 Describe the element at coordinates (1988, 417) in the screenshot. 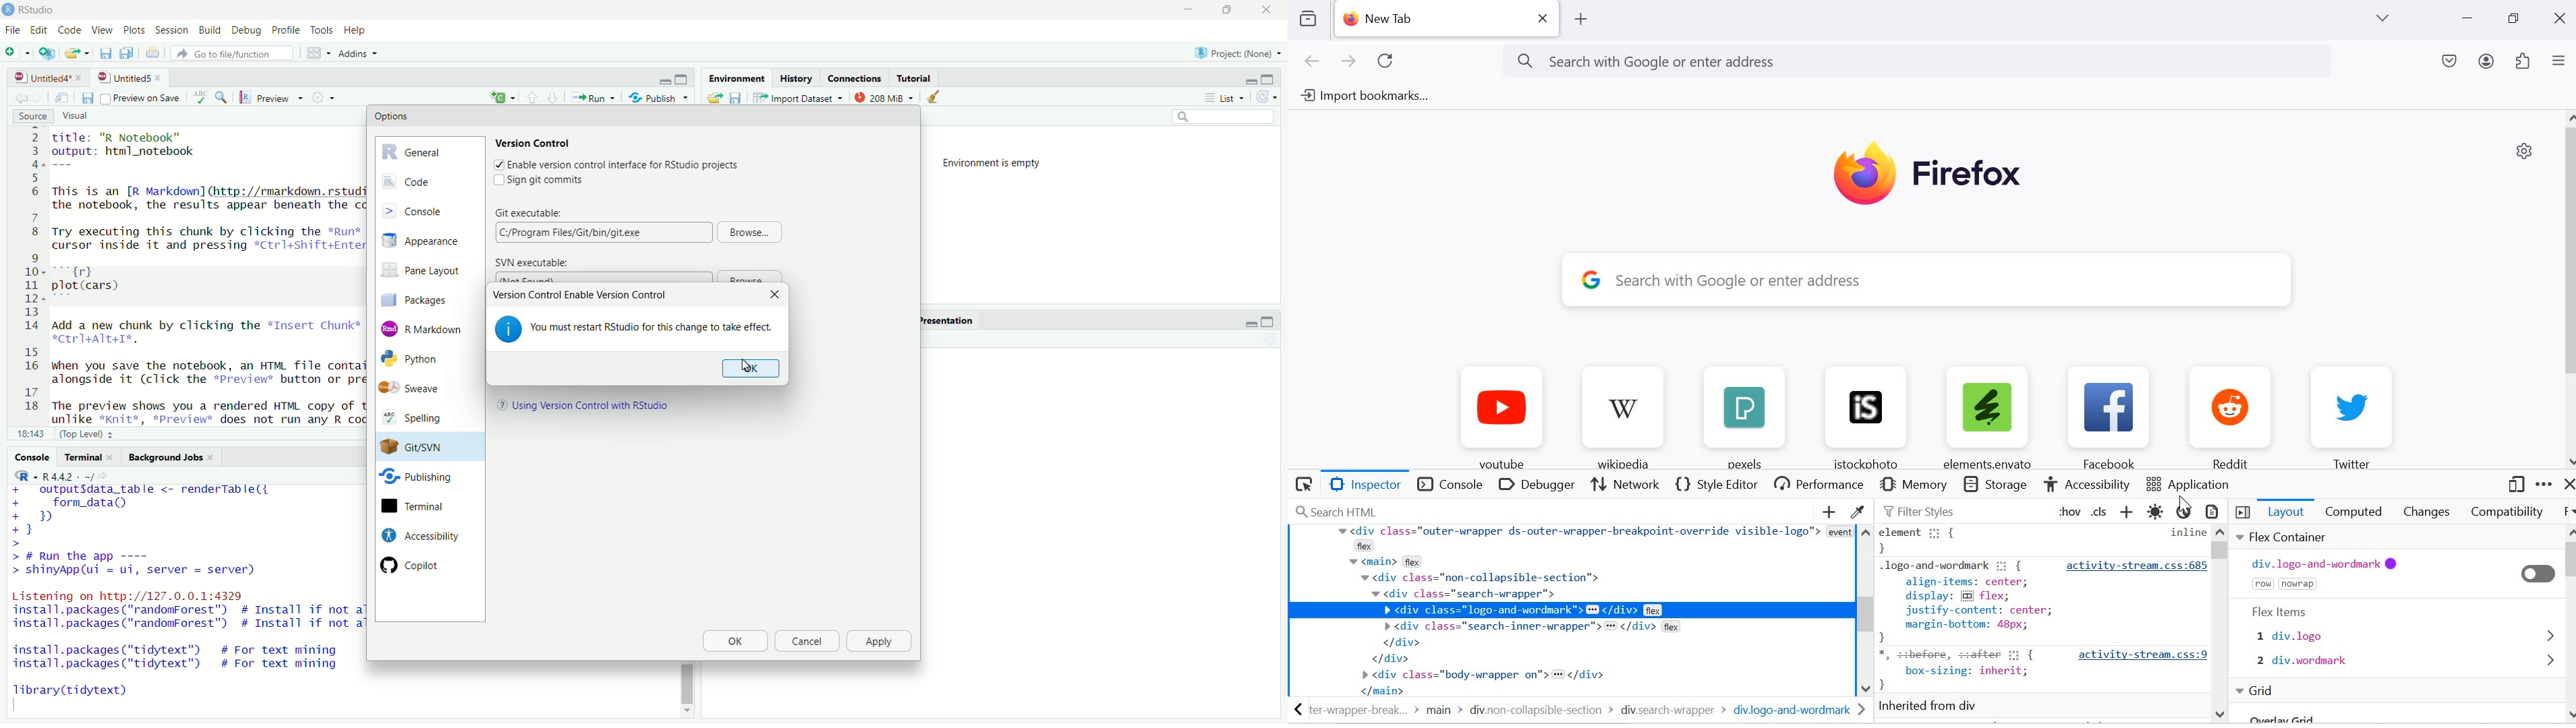

I see `elements.envato` at that location.